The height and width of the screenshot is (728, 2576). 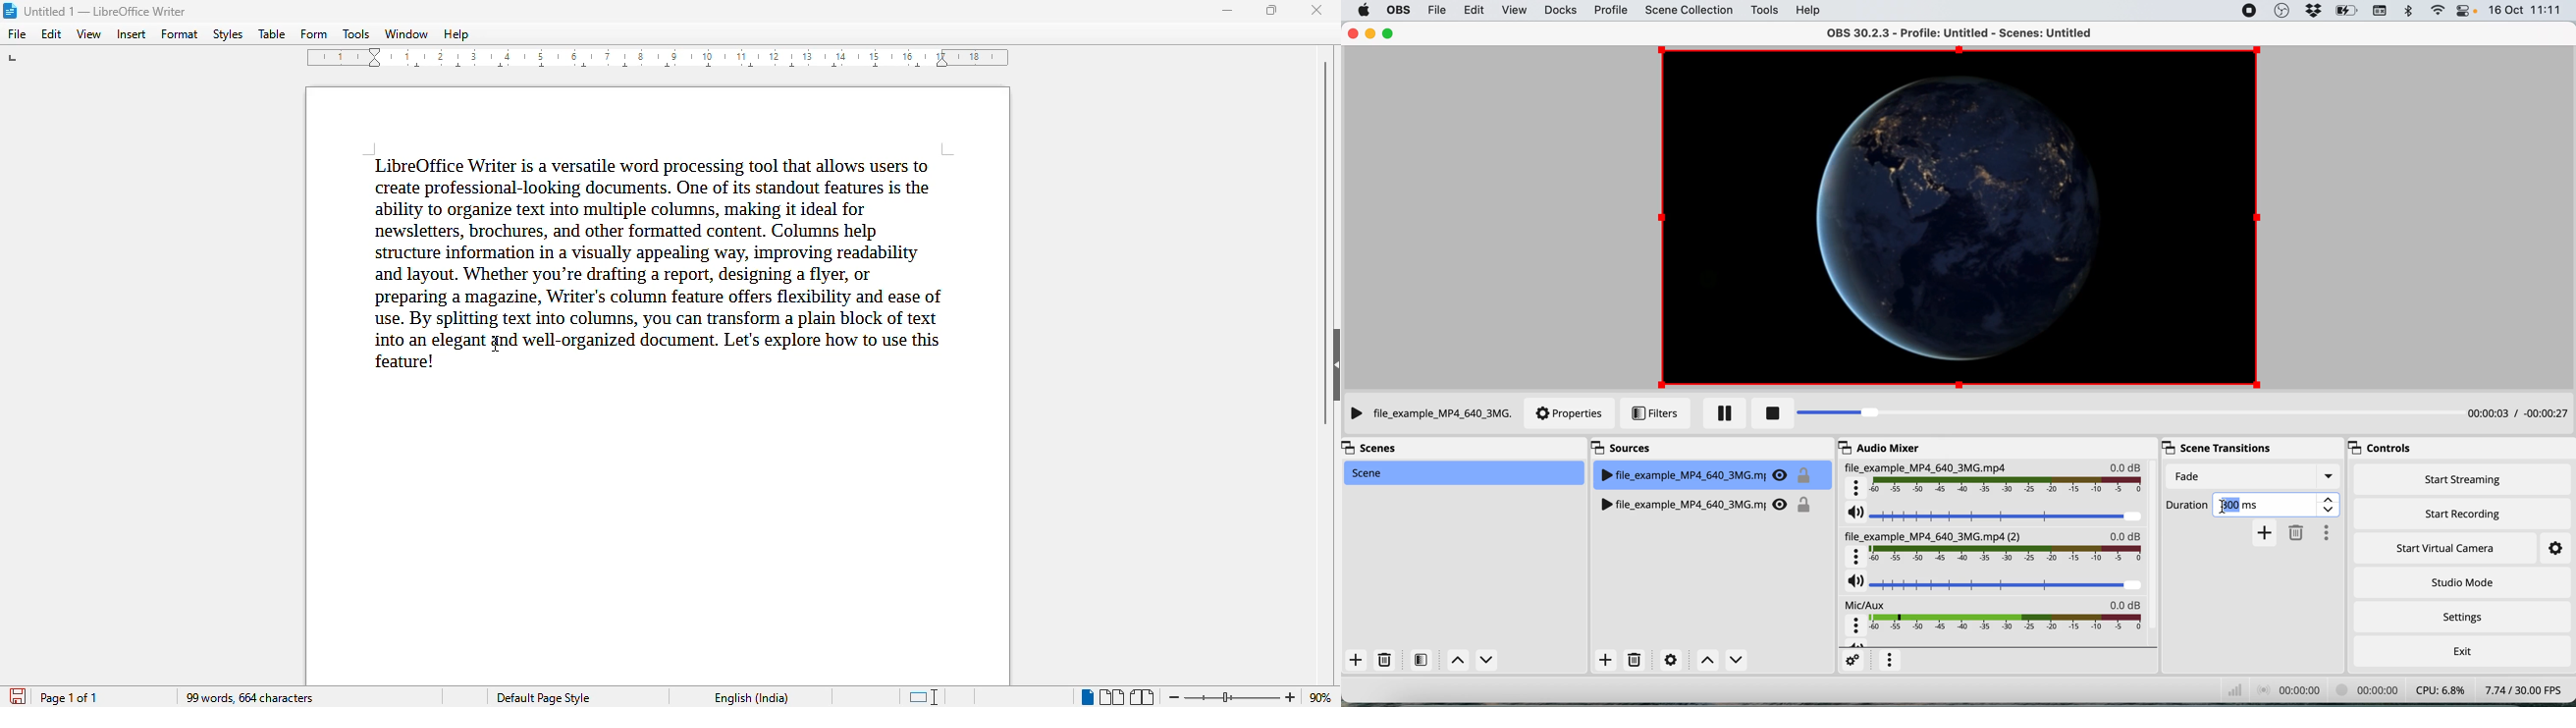 I want to click on bluetooth, so click(x=2411, y=14).